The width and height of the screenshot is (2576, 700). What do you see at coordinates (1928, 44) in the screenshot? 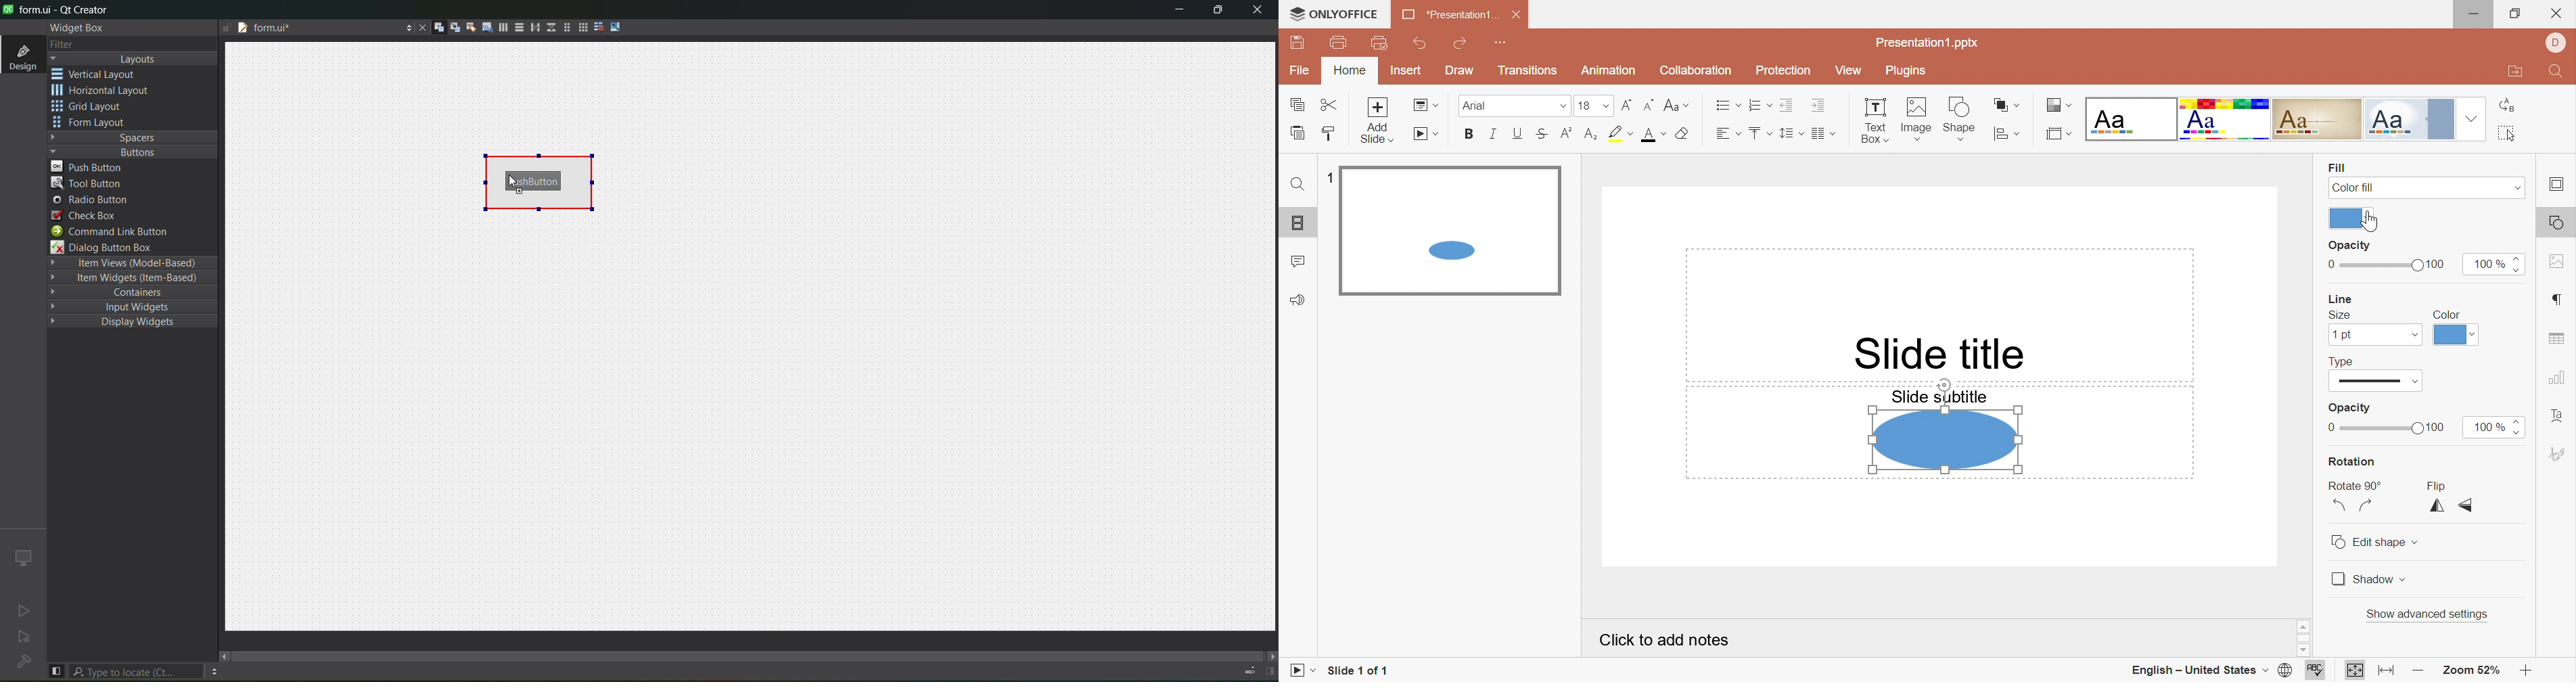
I see `Presentation1.pptx` at bounding box center [1928, 44].